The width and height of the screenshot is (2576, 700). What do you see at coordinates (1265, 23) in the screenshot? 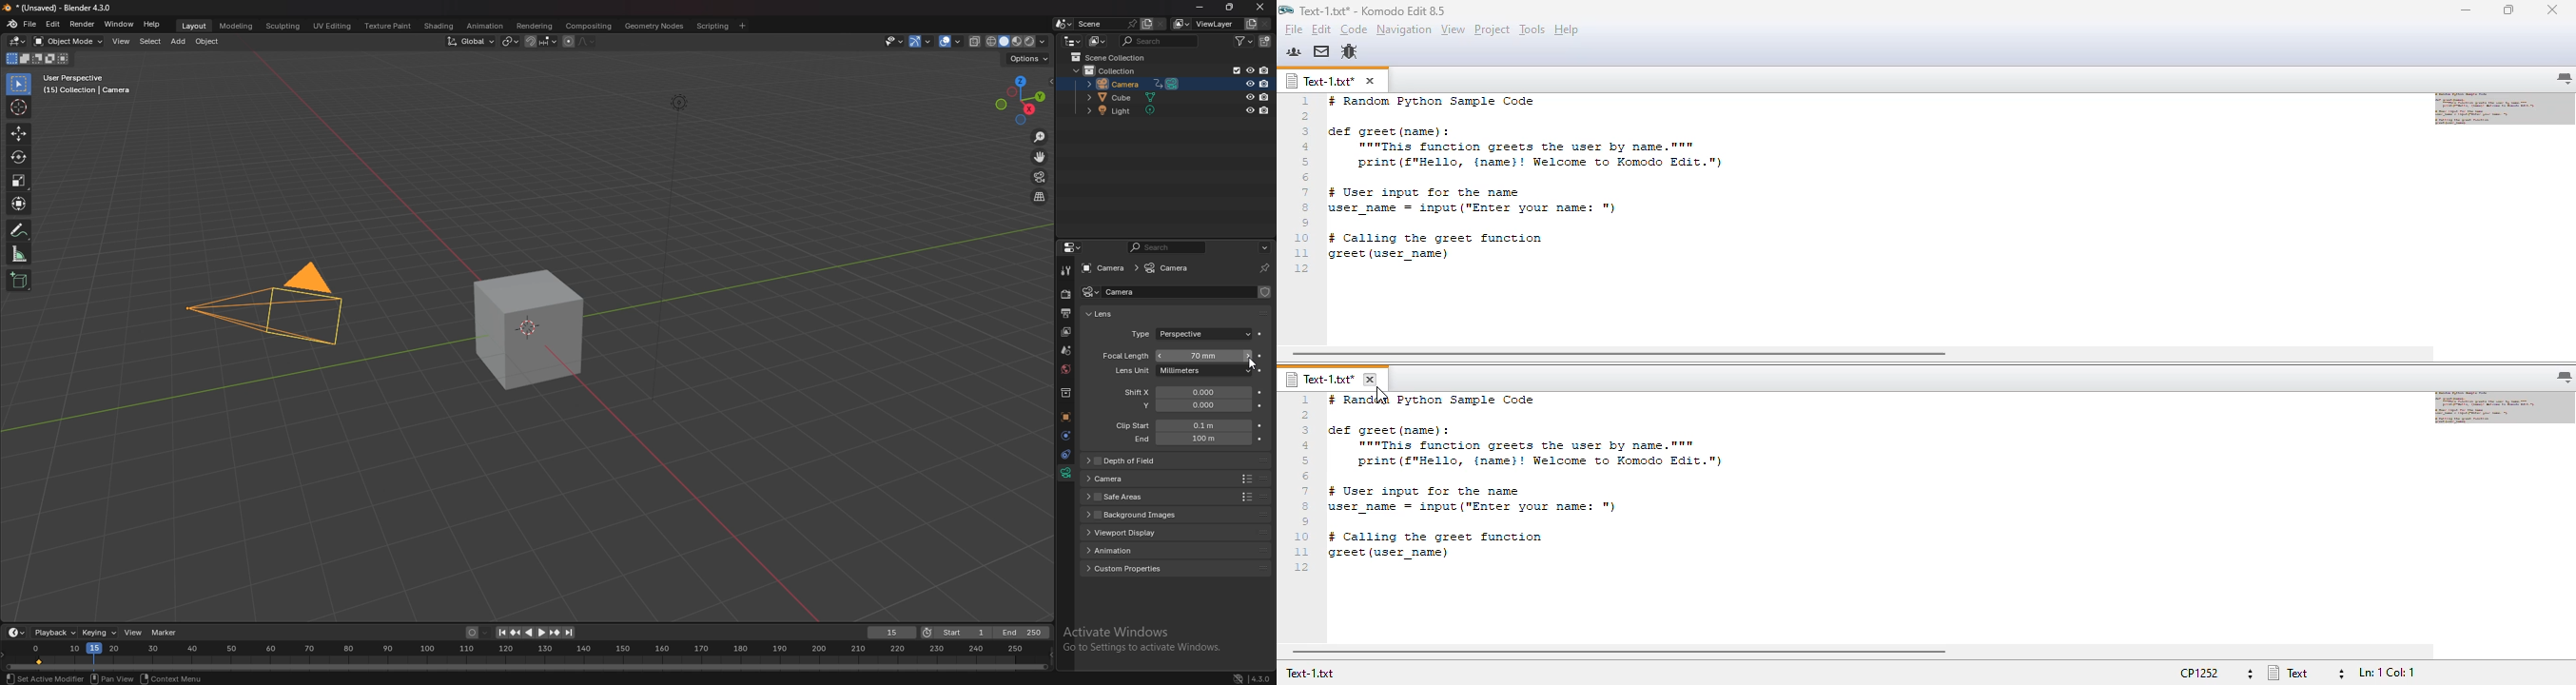
I see `remove viewlayer` at bounding box center [1265, 23].